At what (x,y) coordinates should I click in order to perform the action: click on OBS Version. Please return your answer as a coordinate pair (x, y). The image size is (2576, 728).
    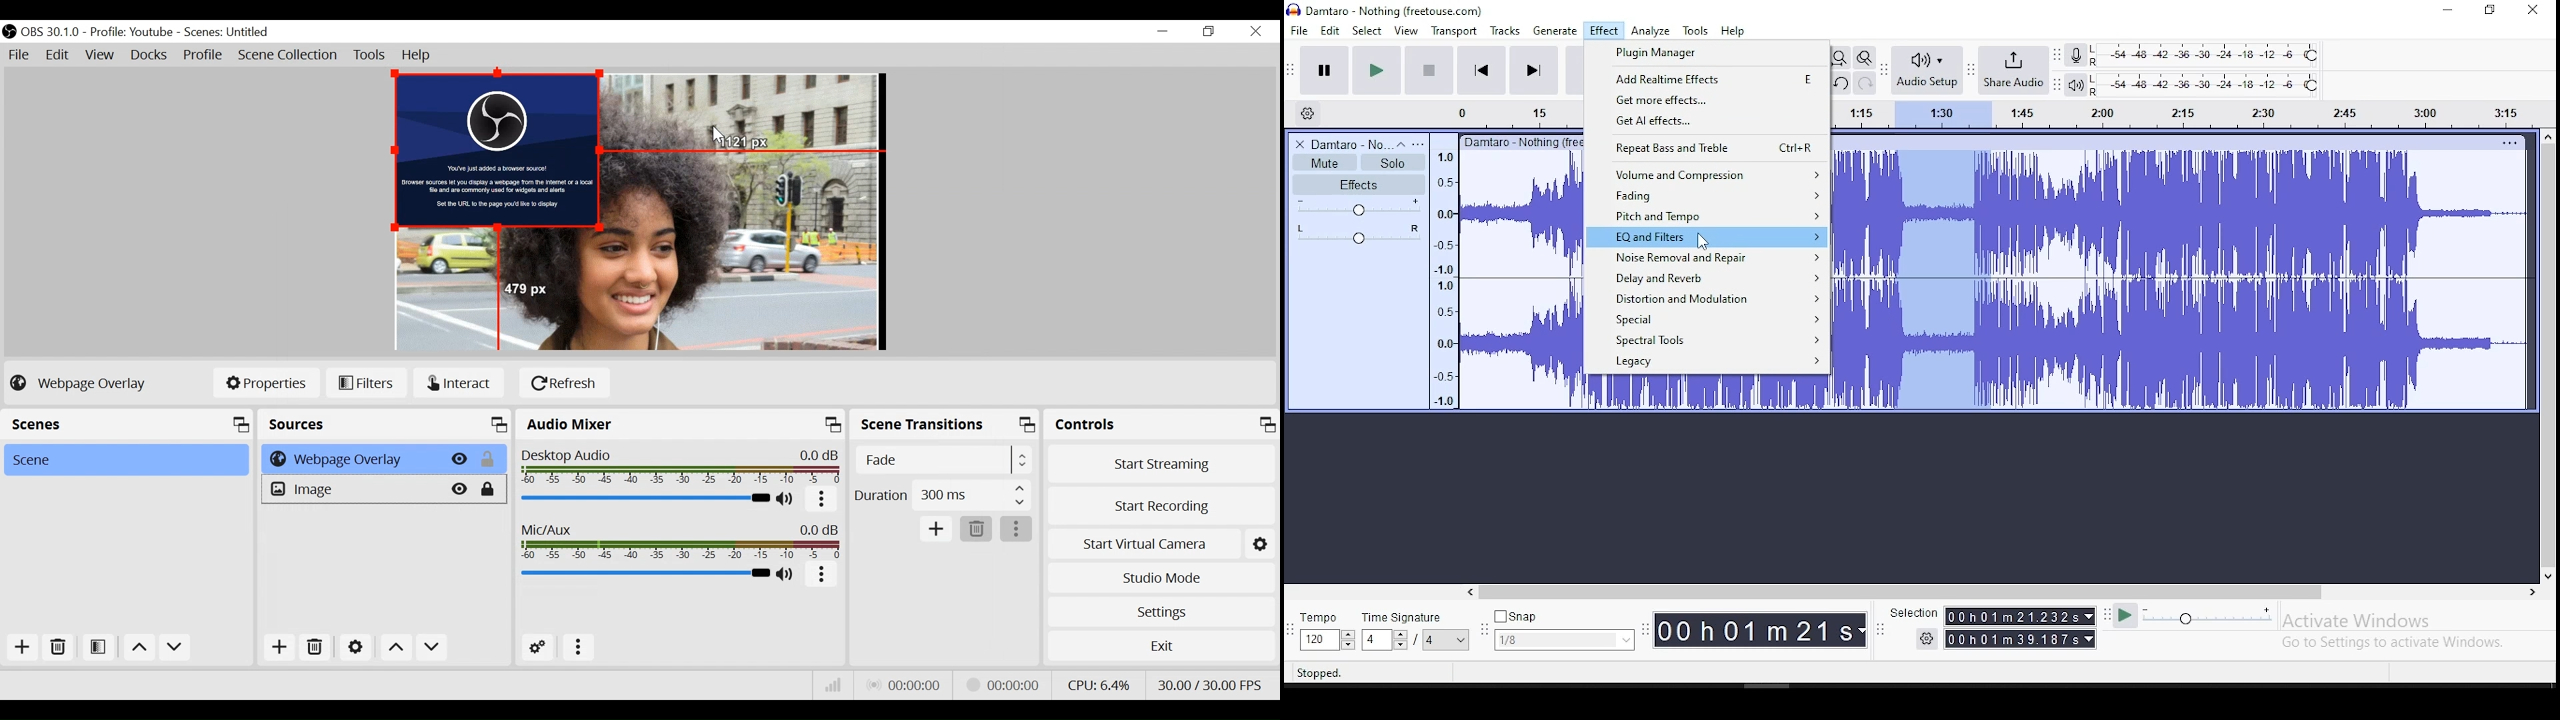
    Looking at the image, I should click on (50, 33).